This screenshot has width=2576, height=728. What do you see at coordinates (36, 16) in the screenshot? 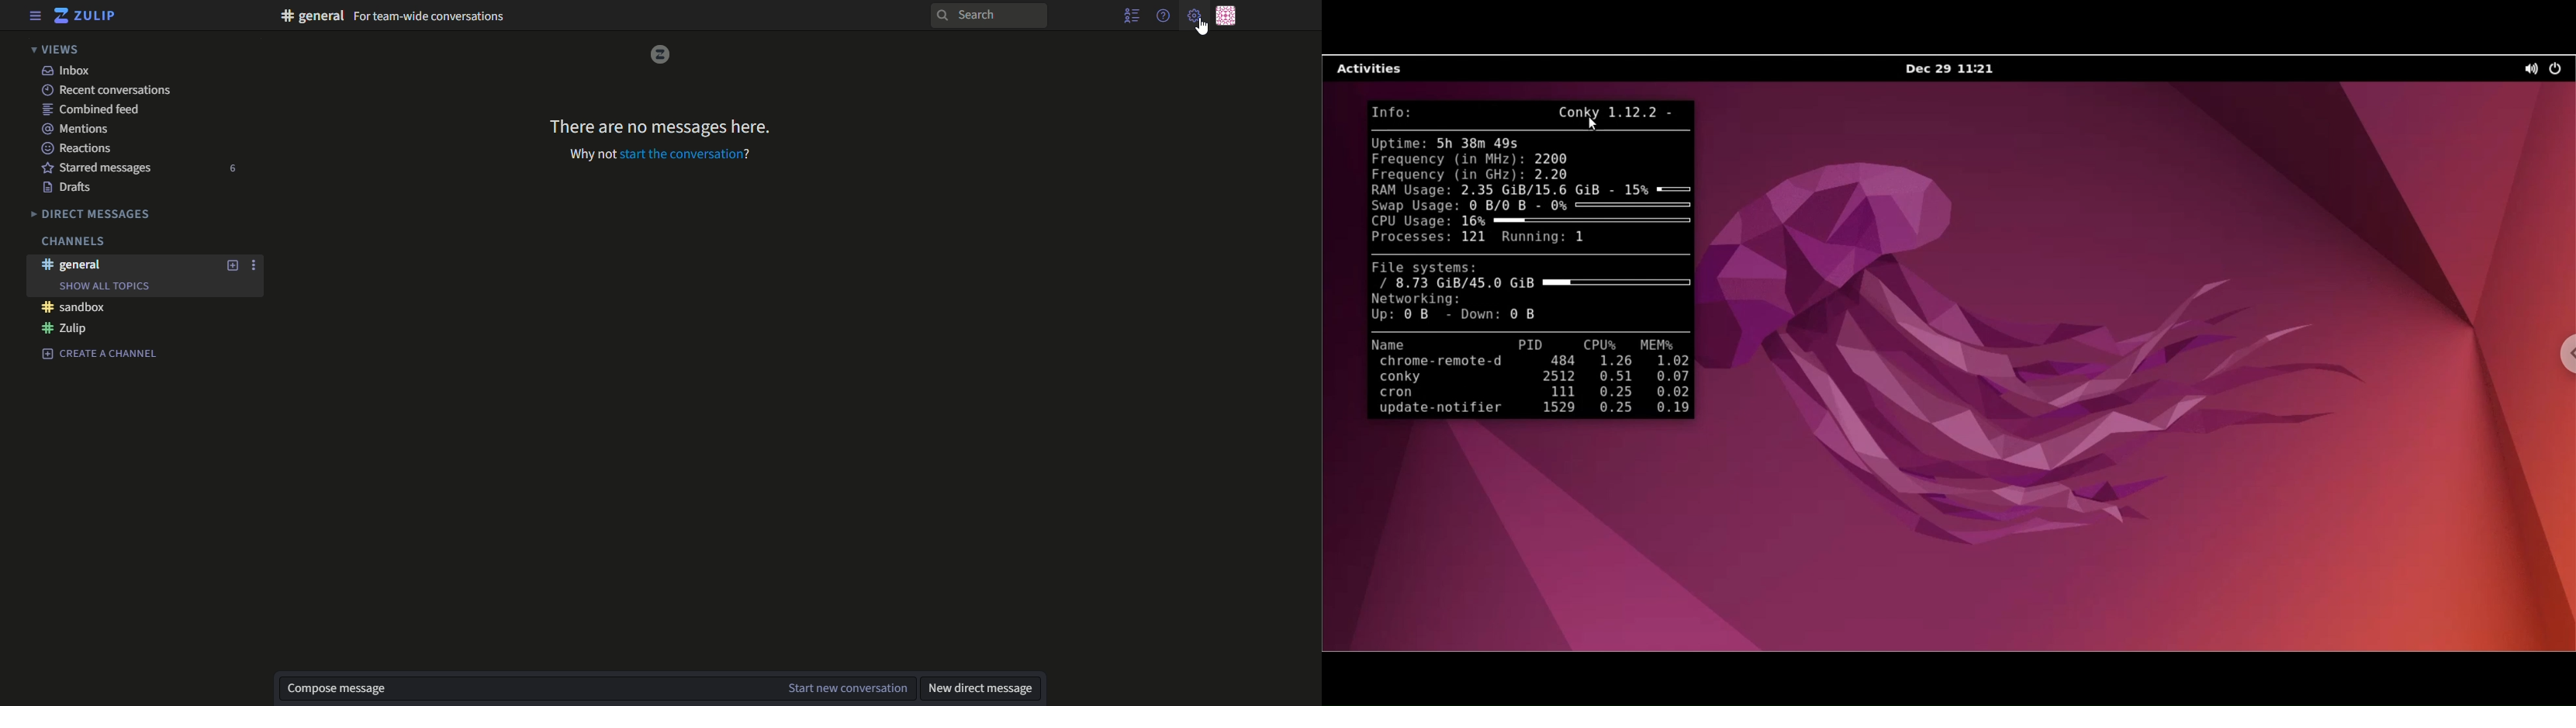
I see `menu` at bounding box center [36, 16].